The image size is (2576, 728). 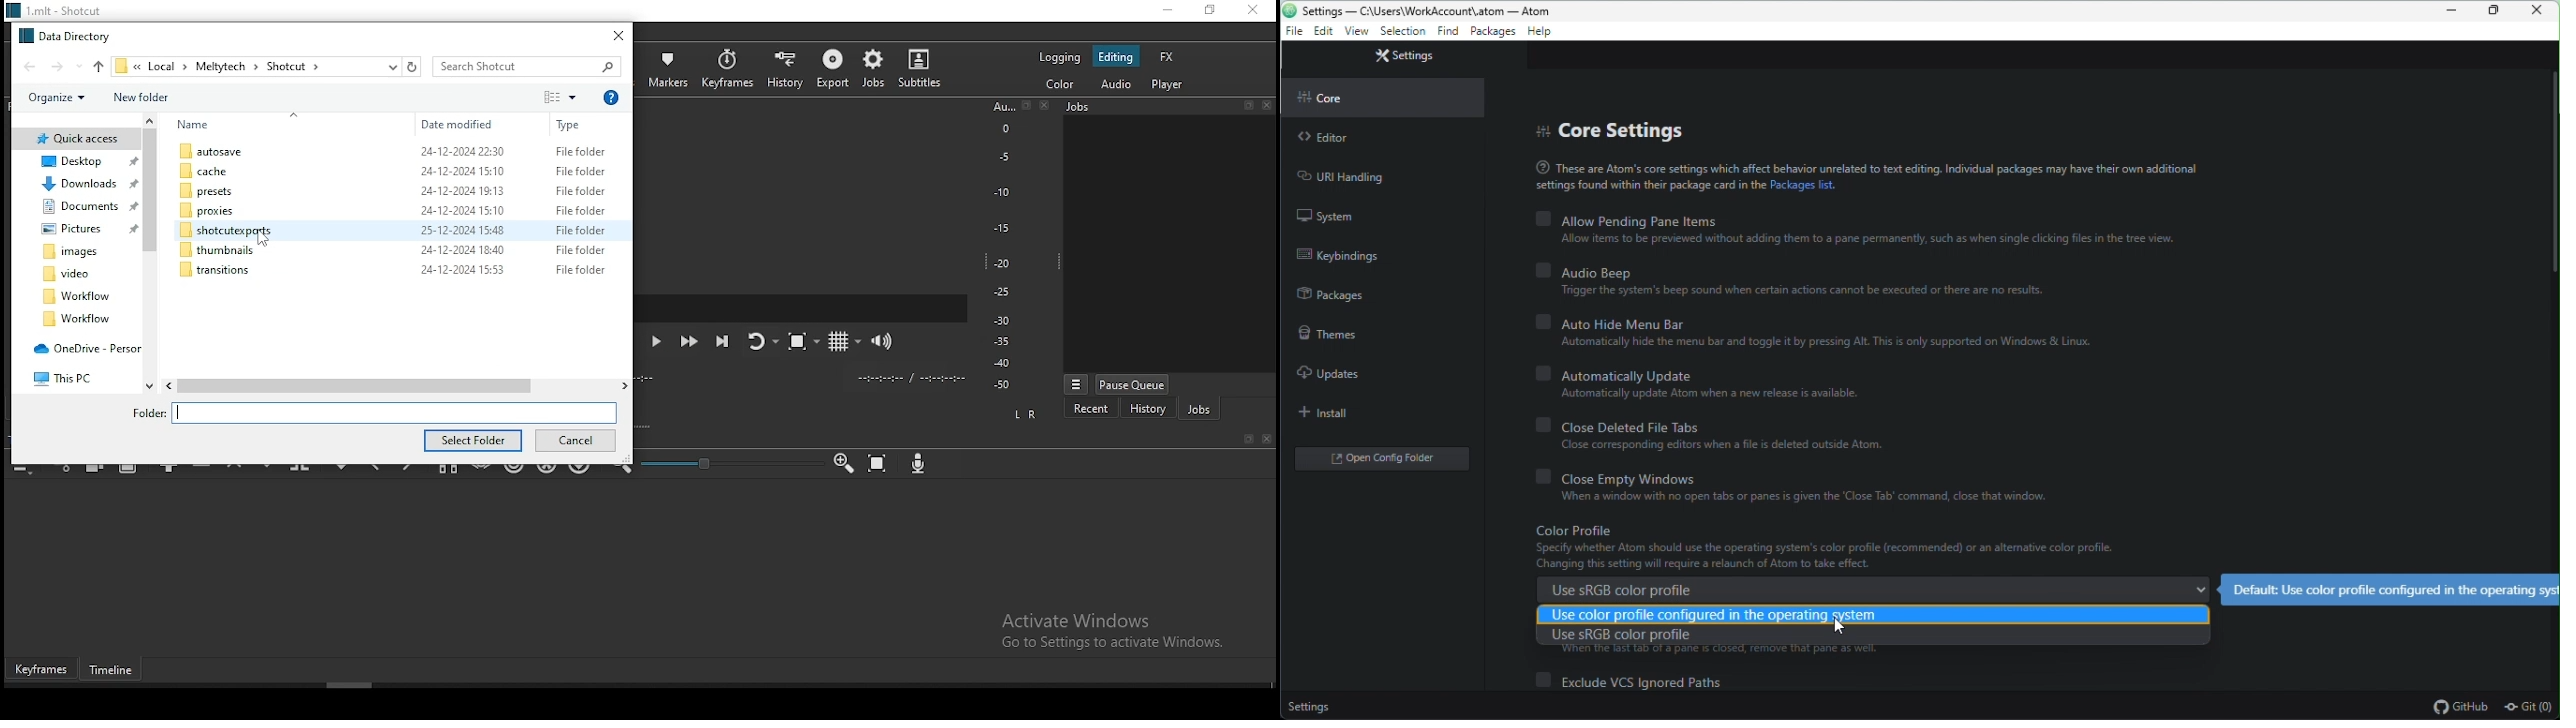 What do you see at coordinates (1334, 413) in the screenshot?
I see `Install` at bounding box center [1334, 413].